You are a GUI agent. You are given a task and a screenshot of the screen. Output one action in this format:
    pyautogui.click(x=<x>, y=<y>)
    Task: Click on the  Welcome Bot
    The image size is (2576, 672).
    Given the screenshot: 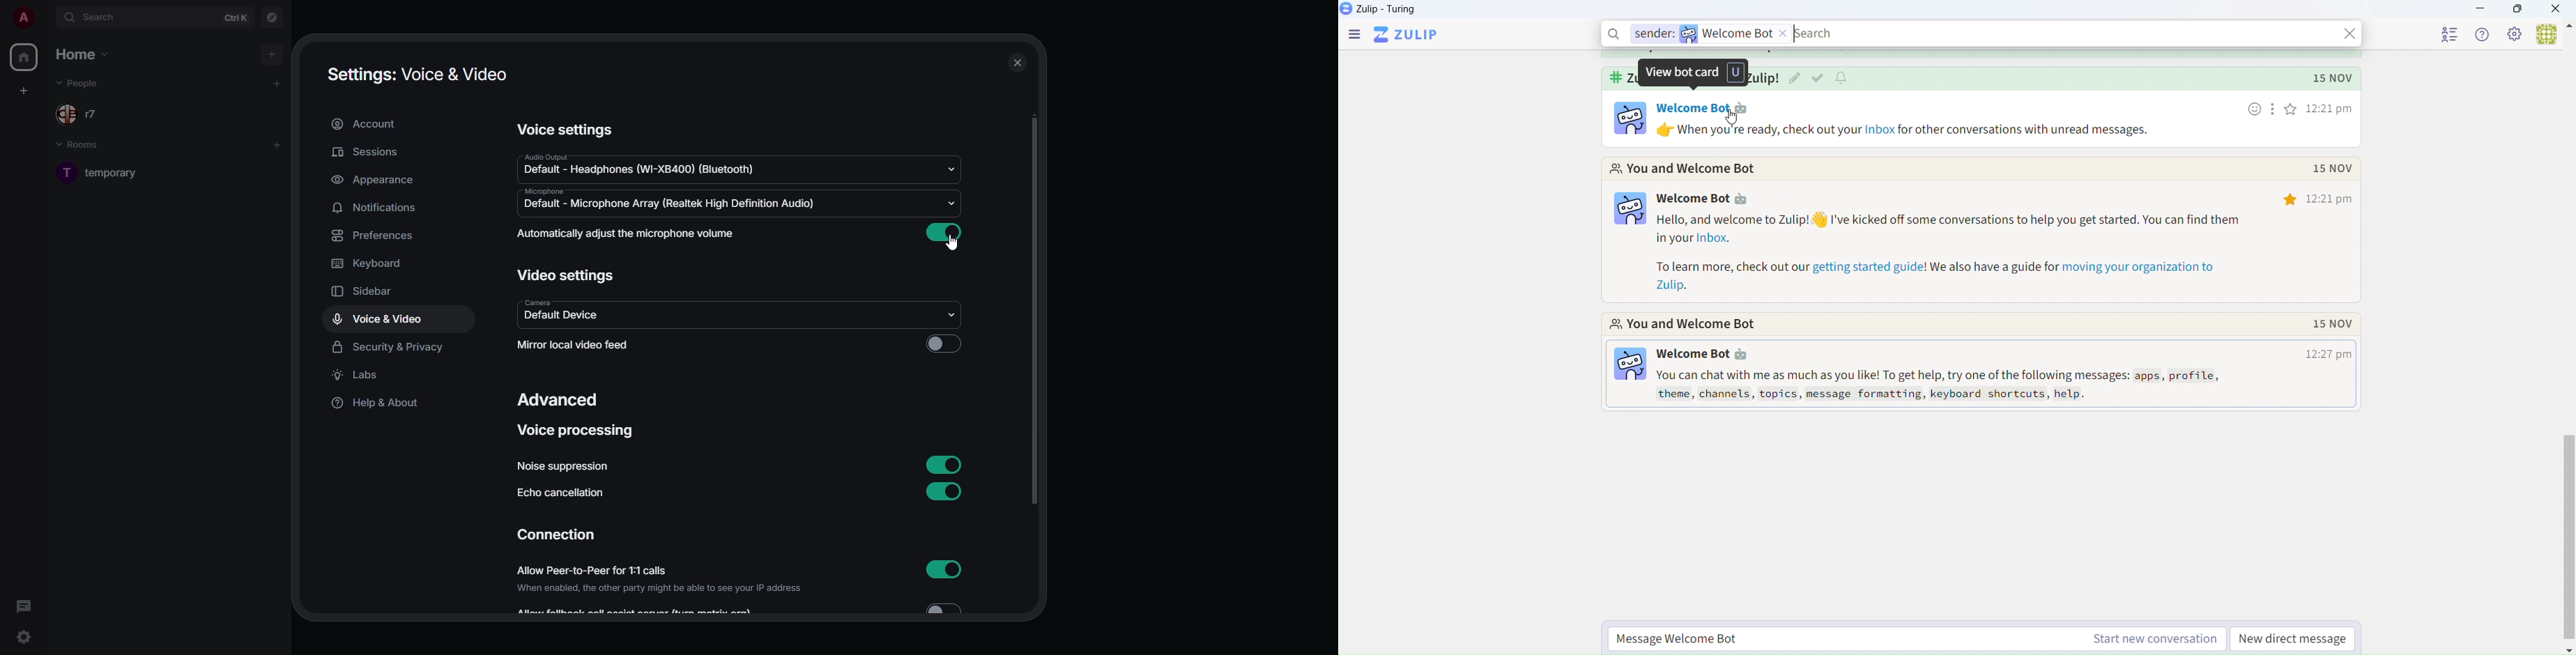 What is the action you would take?
    pyautogui.click(x=1692, y=199)
    